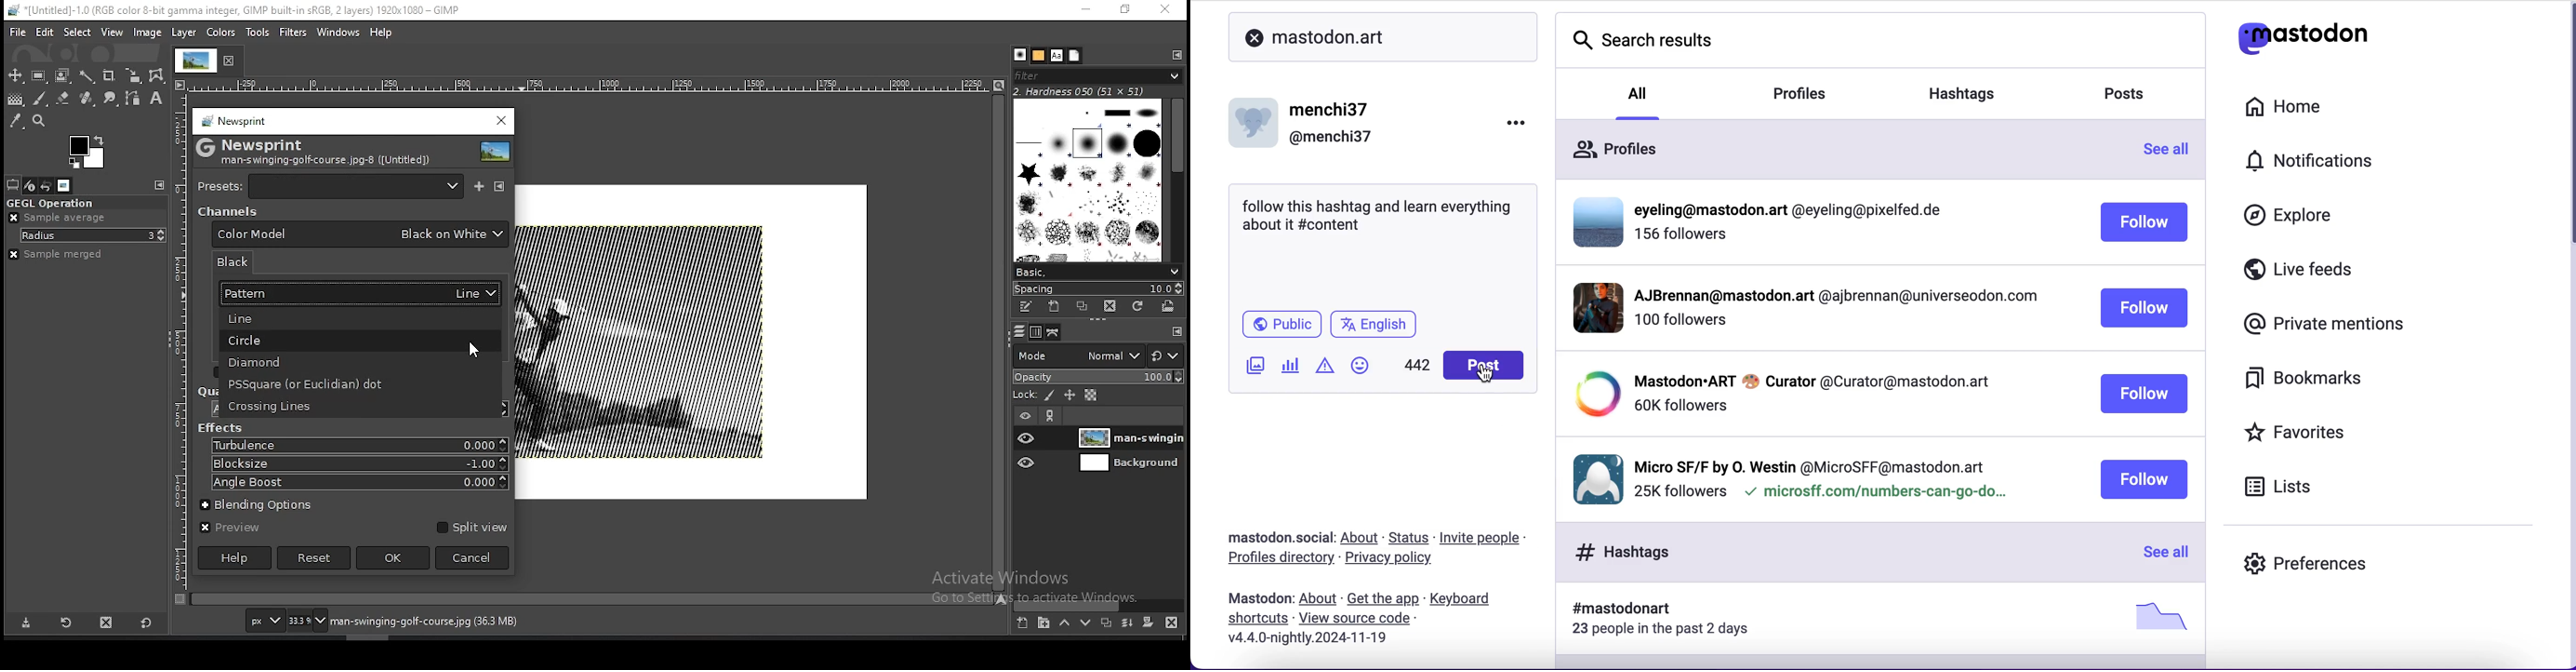  Describe the element at coordinates (1254, 599) in the screenshot. I see `mastodon` at that location.